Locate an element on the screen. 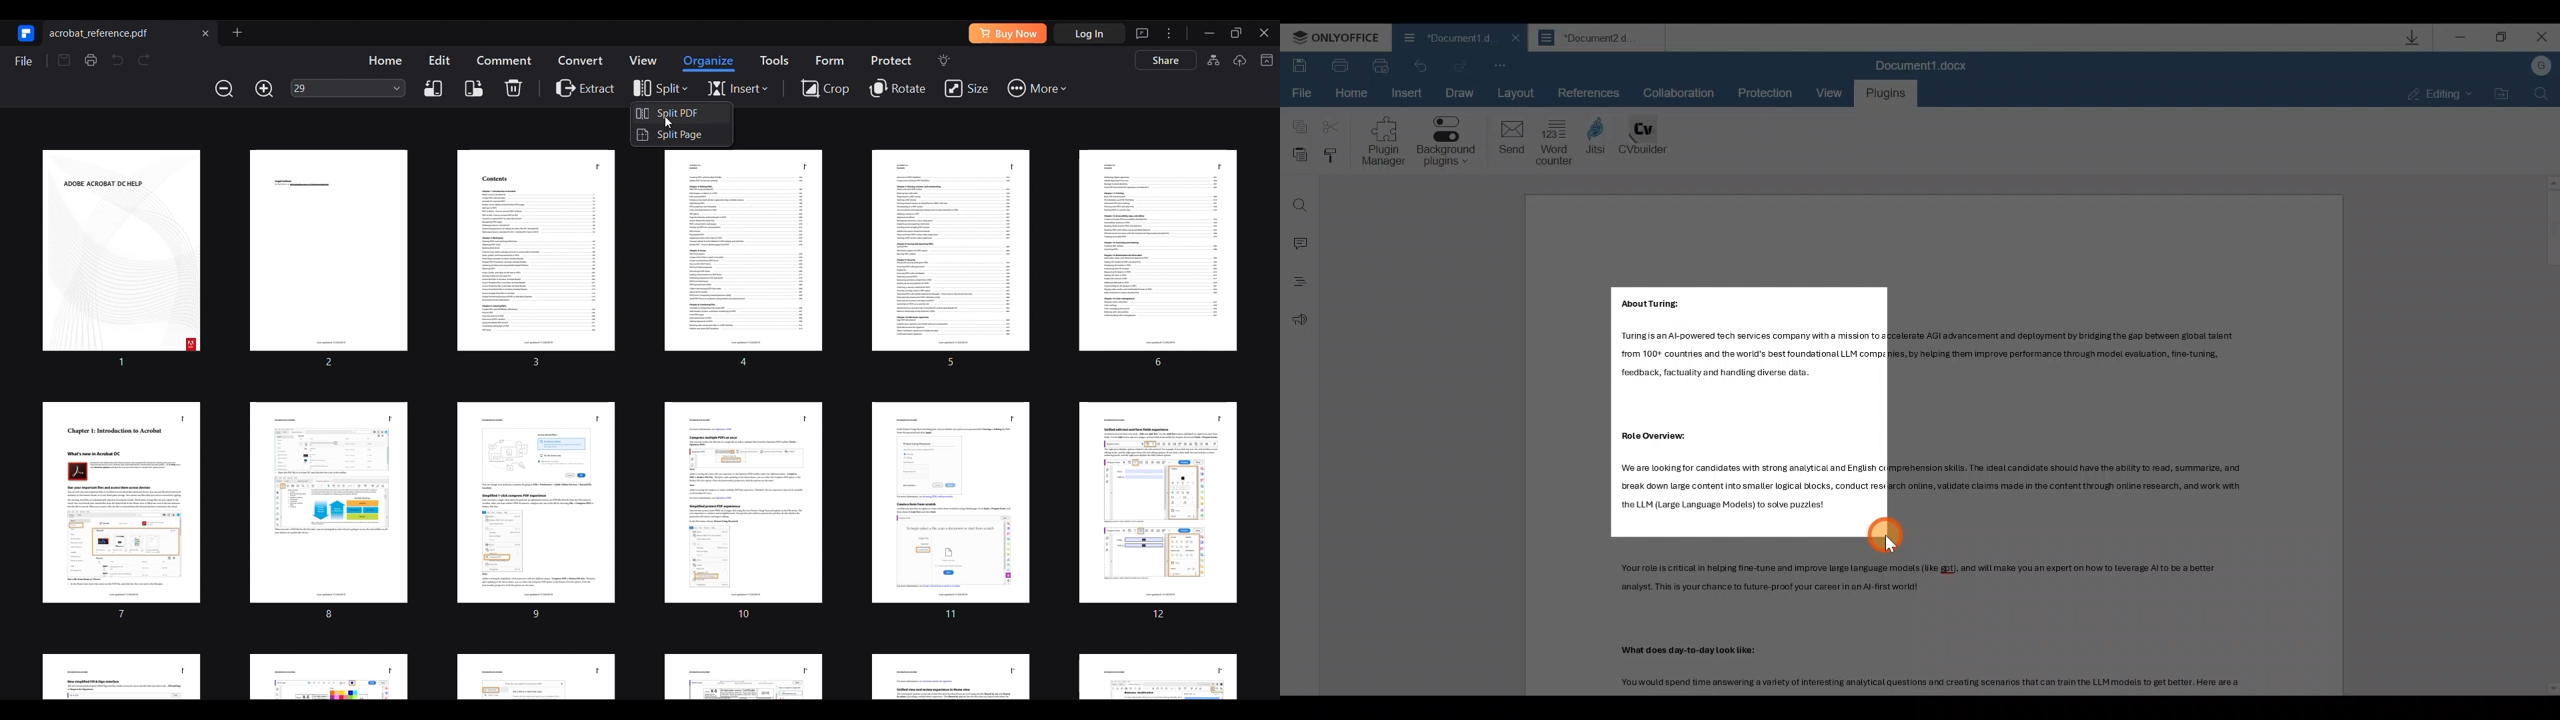 This screenshot has width=2576, height=728. Customize quick access toolbar is located at coordinates (1501, 66).